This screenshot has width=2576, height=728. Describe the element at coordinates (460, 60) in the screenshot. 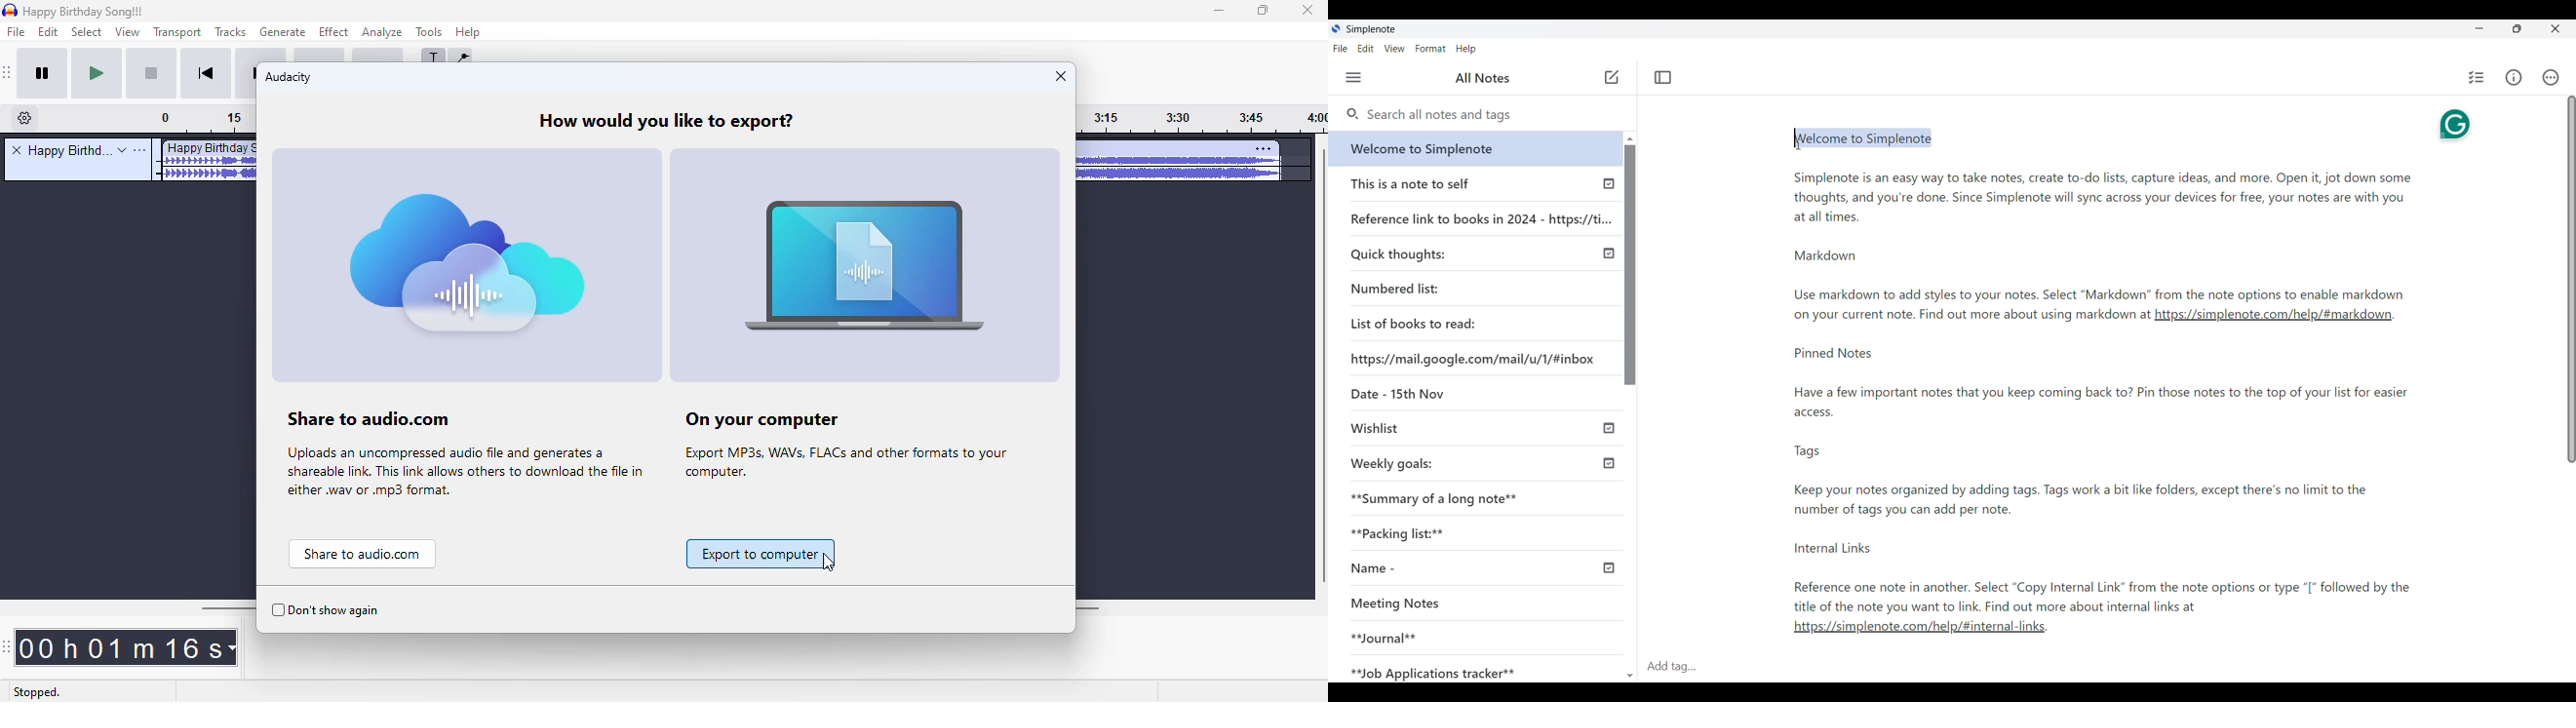

I see `envelope tool` at that location.